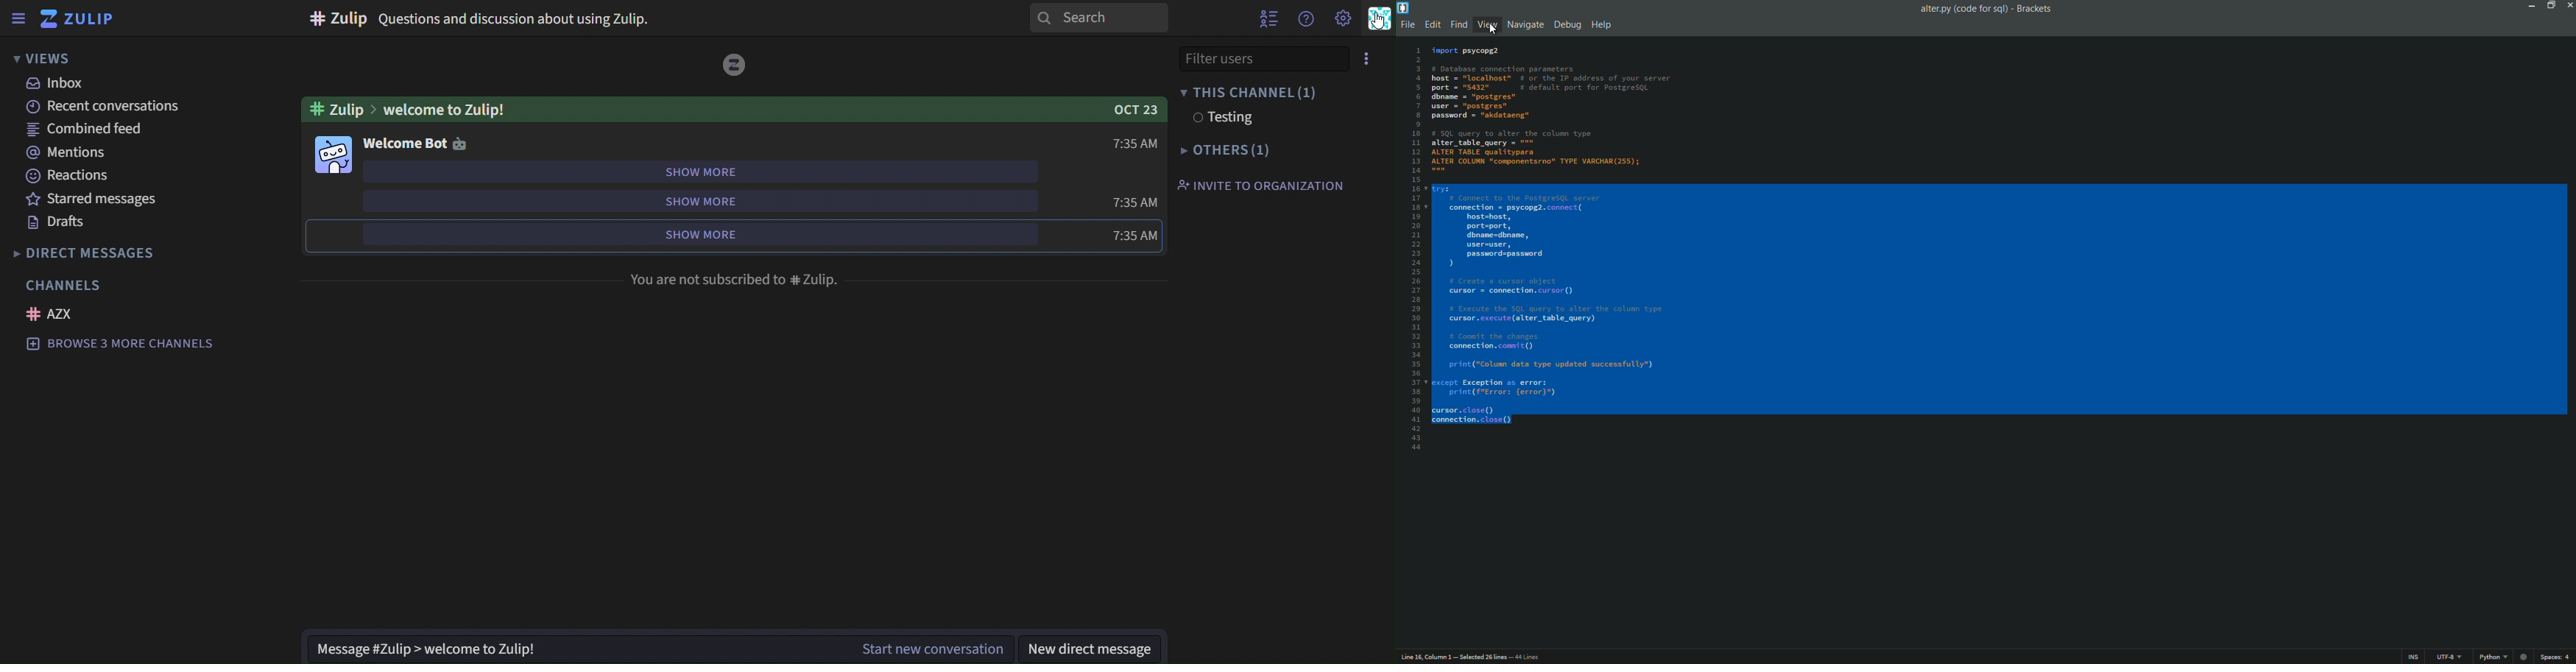  Describe the element at coordinates (1224, 152) in the screenshot. I see `others` at that location.